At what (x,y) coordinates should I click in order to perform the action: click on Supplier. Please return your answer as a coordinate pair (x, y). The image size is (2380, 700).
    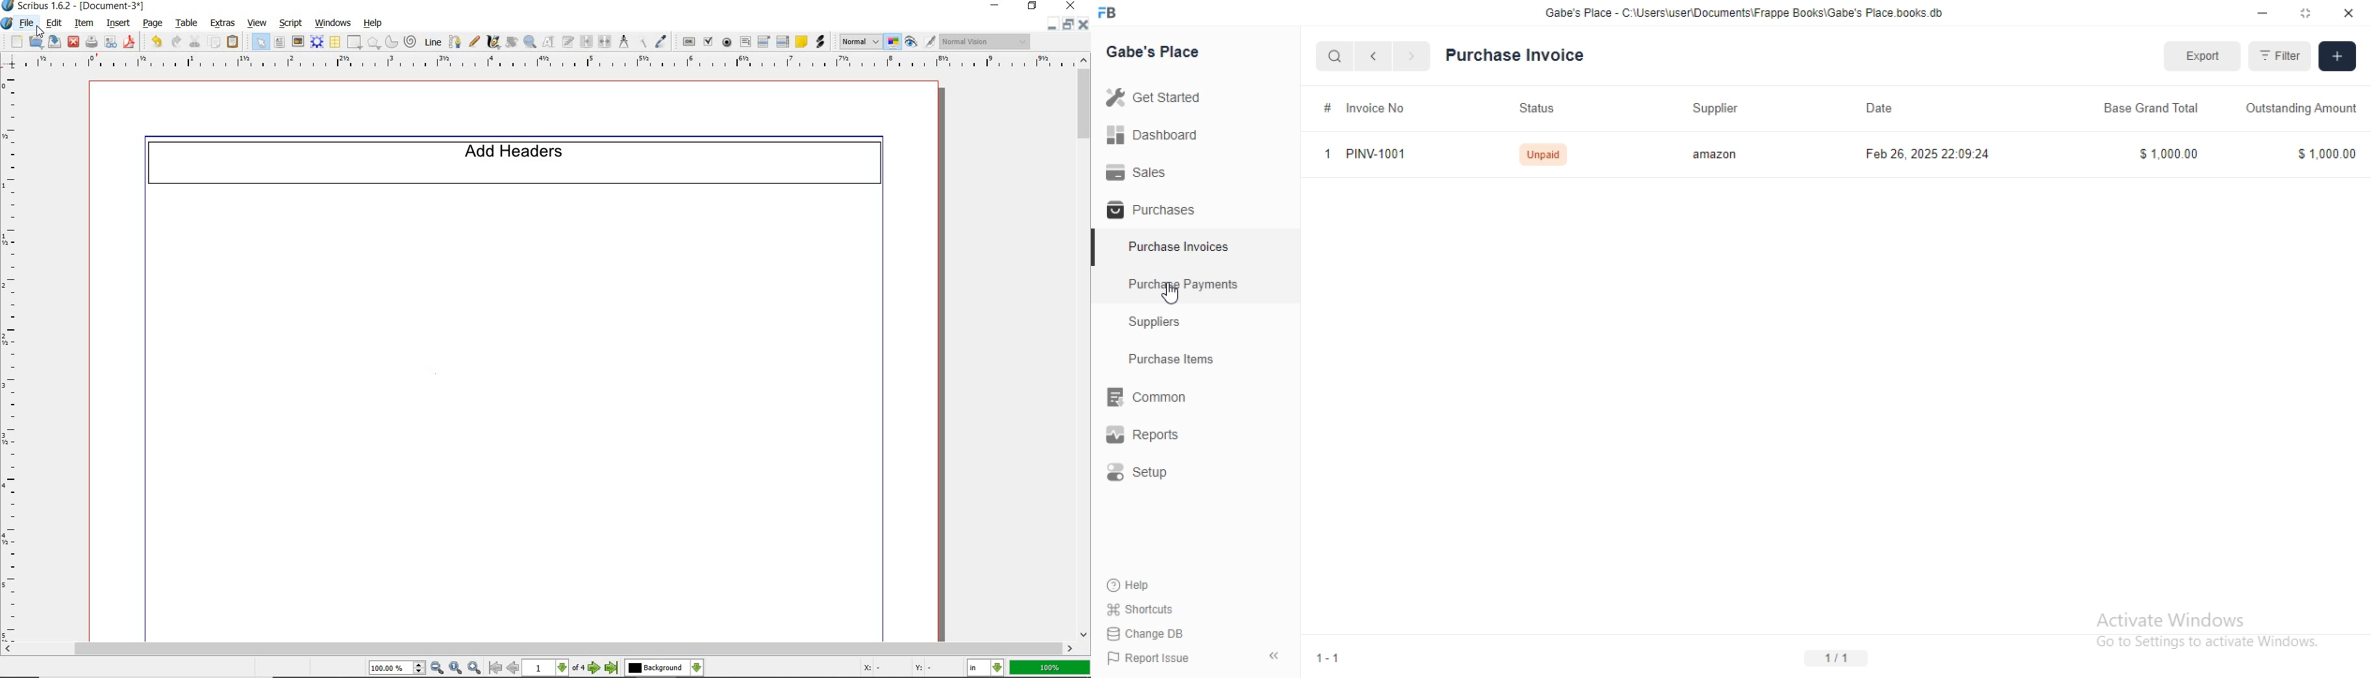
    Looking at the image, I should click on (1712, 108).